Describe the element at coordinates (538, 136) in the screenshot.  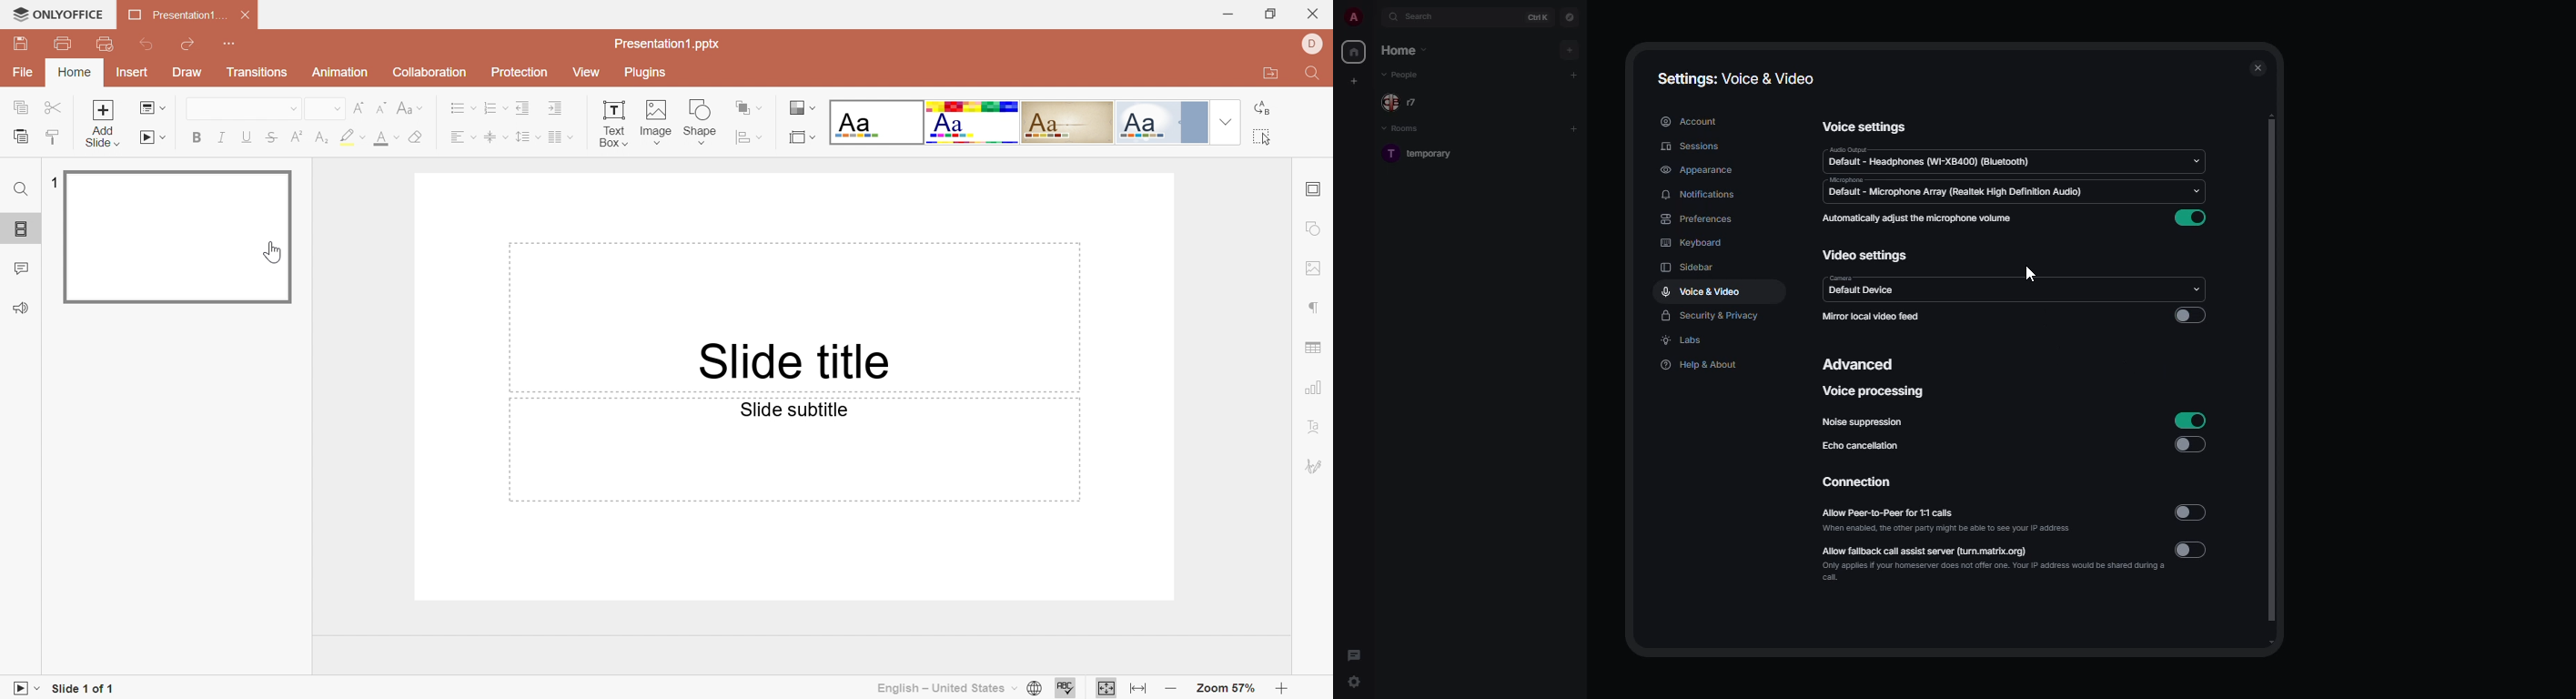
I see `Drop Down` at that location.